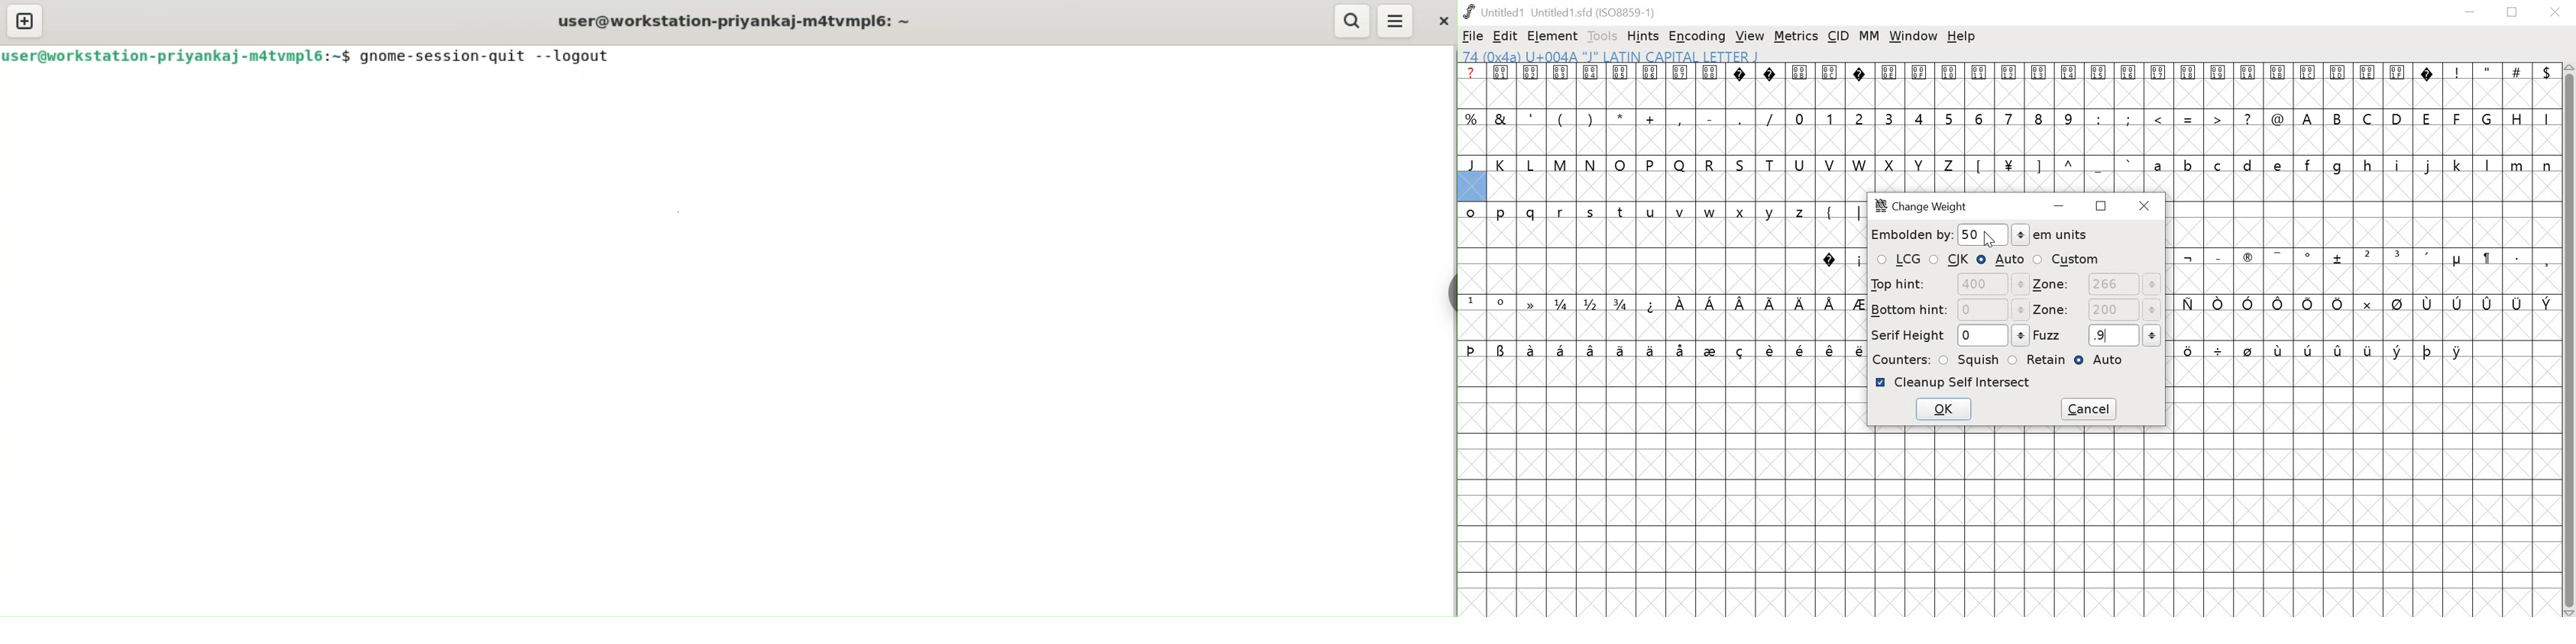 Image resolution: width=2576 pixels, height=644 pixels. What do you see at coordinates (2102, 205) in the screenshot?
I see `restore down` at bounding box center [2102, 205].